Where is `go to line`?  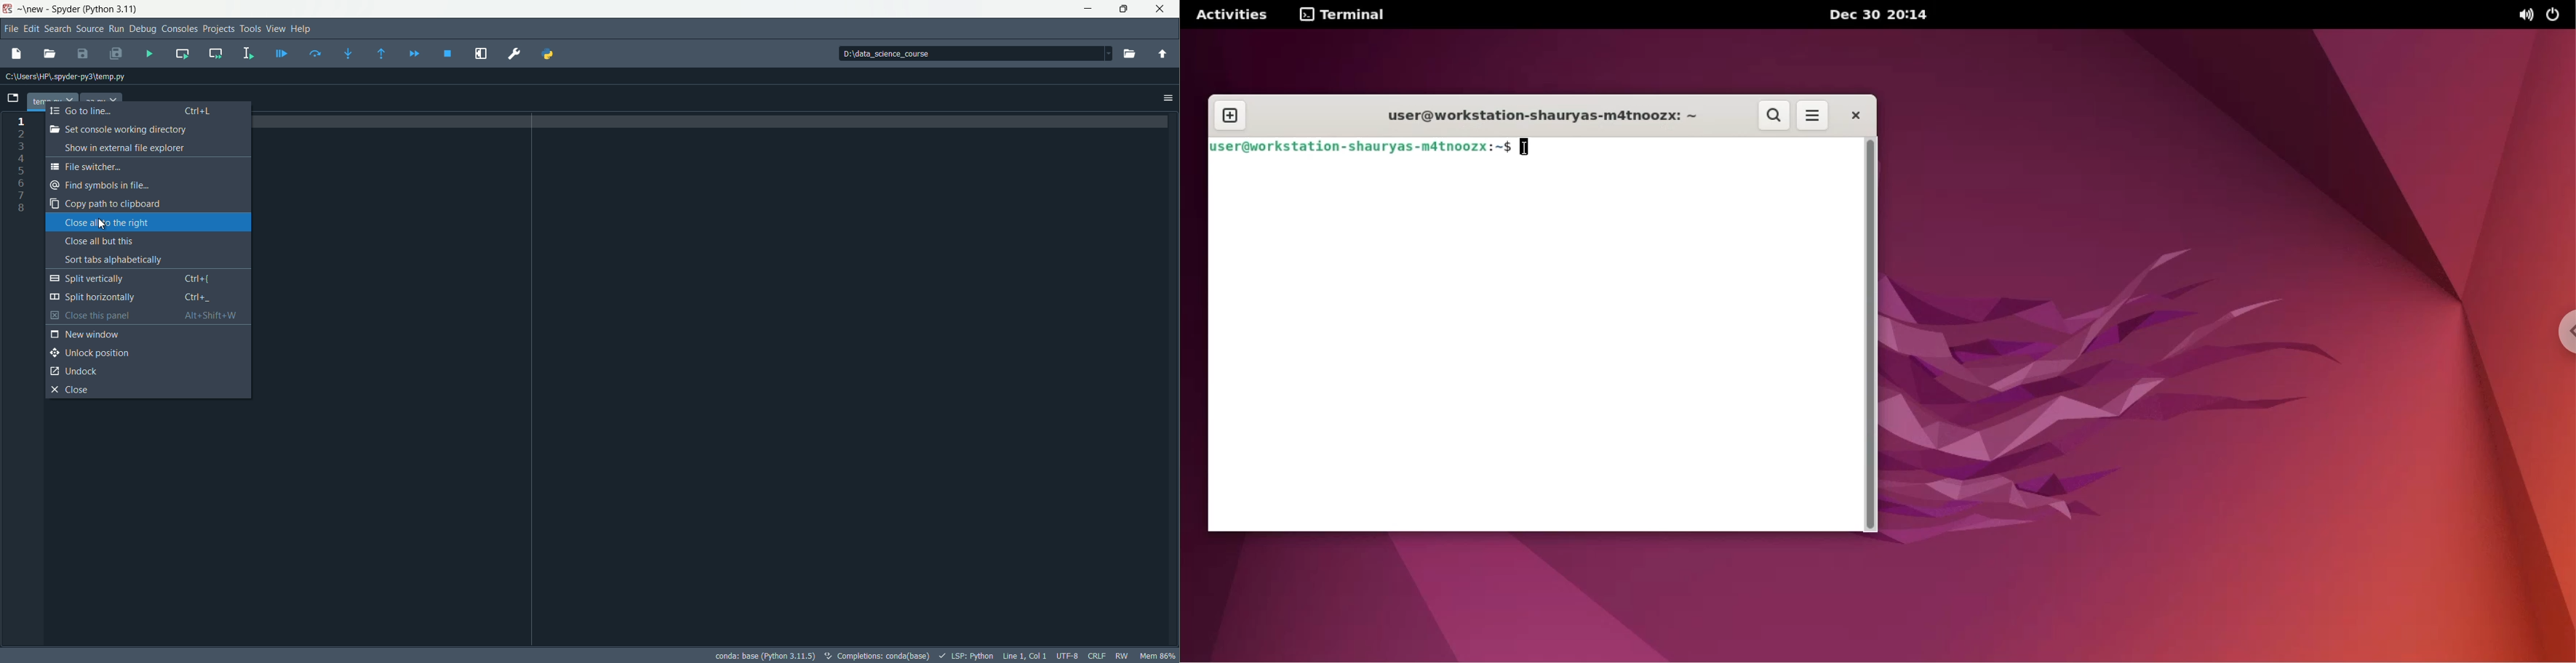
go to line is located at coordinates (131, 112).